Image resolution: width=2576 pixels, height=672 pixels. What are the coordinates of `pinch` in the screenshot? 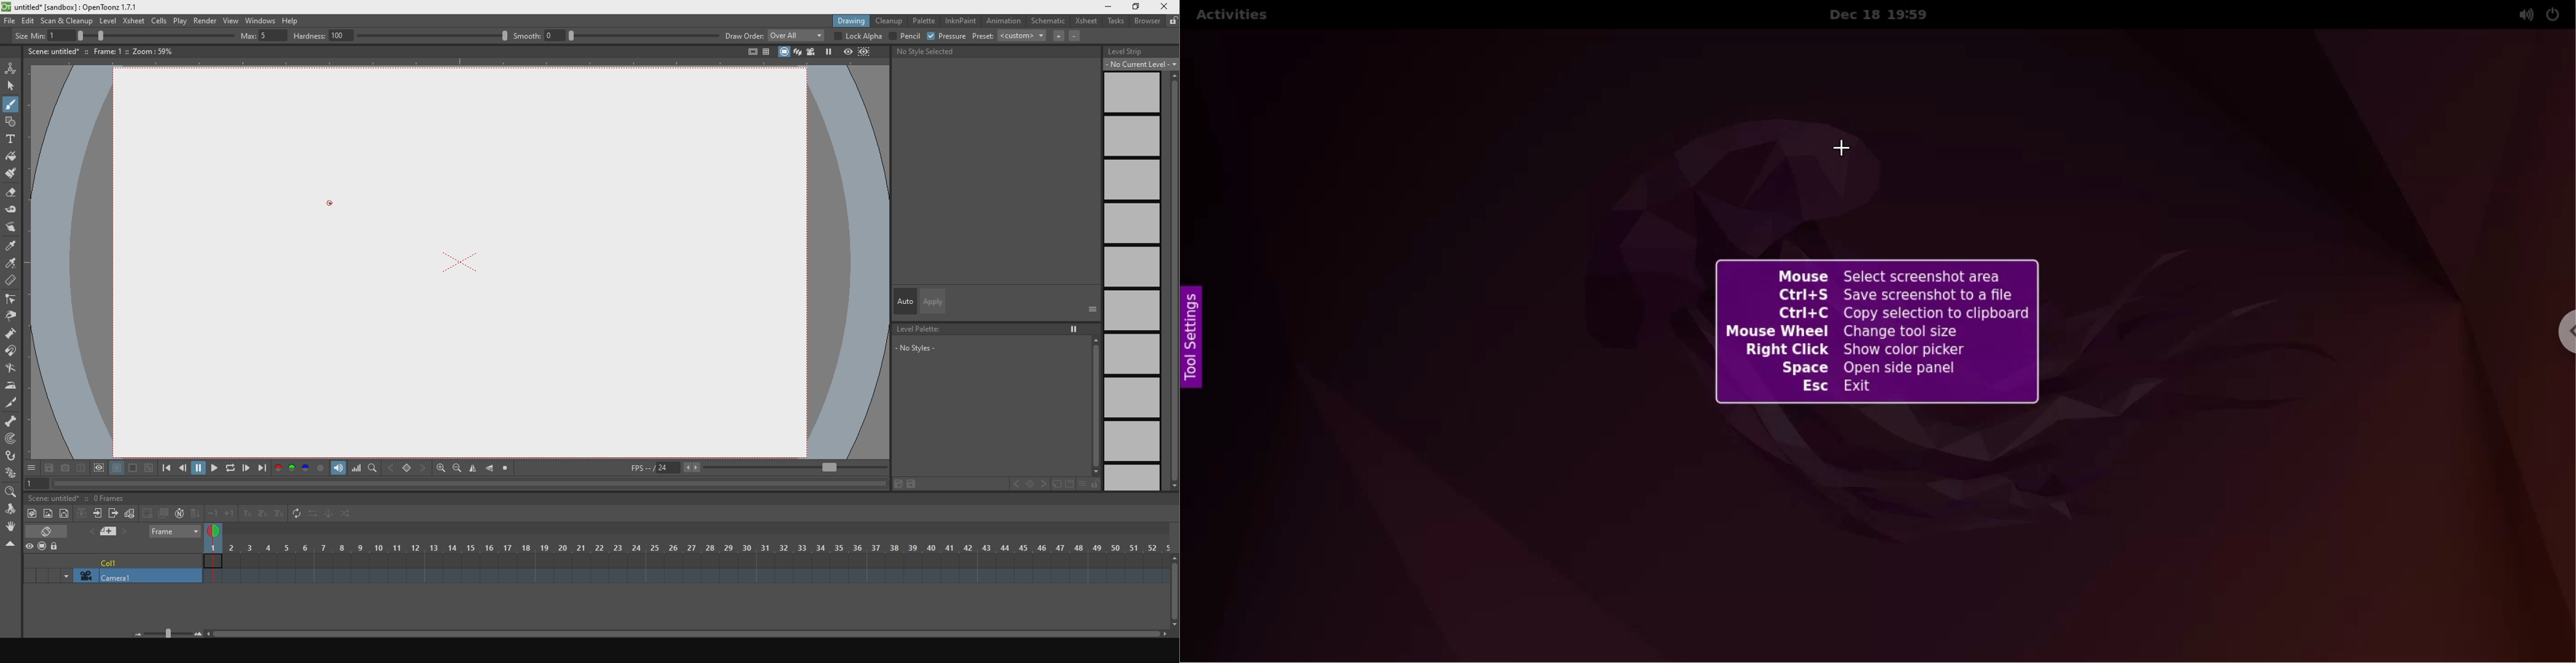 It's located at (11, 316).